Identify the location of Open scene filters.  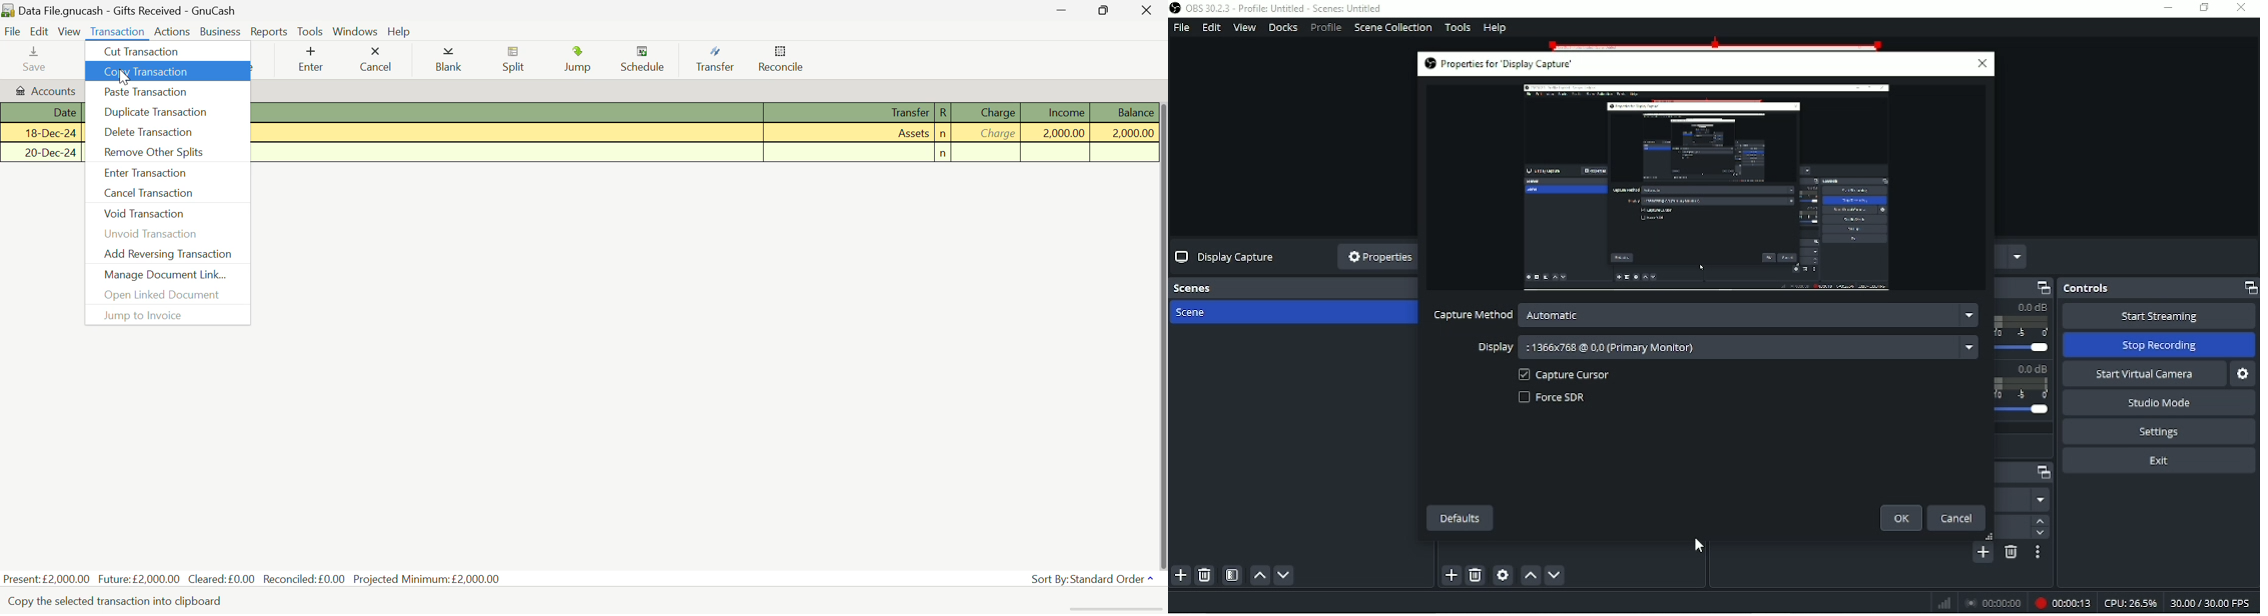
(1231, 576).